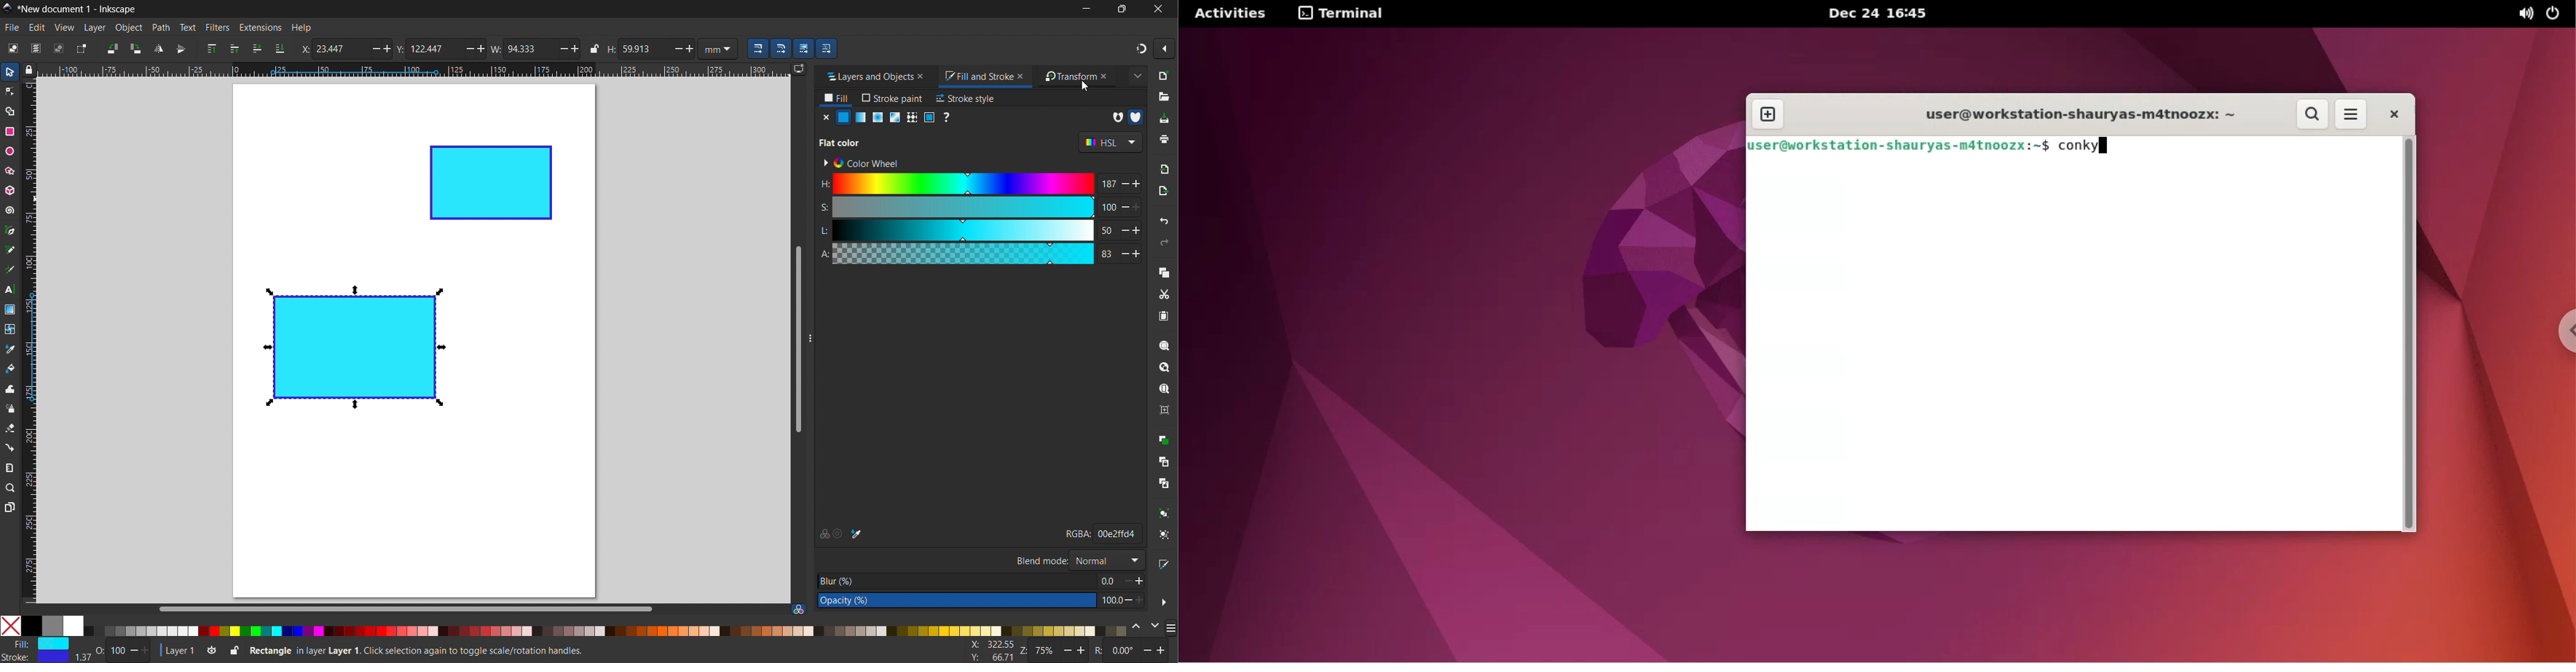 The image size is (2576, 672). What do you see at coordinates (837, 99) in the screenshot?
I see `fill` at bounding box center [837, 99].